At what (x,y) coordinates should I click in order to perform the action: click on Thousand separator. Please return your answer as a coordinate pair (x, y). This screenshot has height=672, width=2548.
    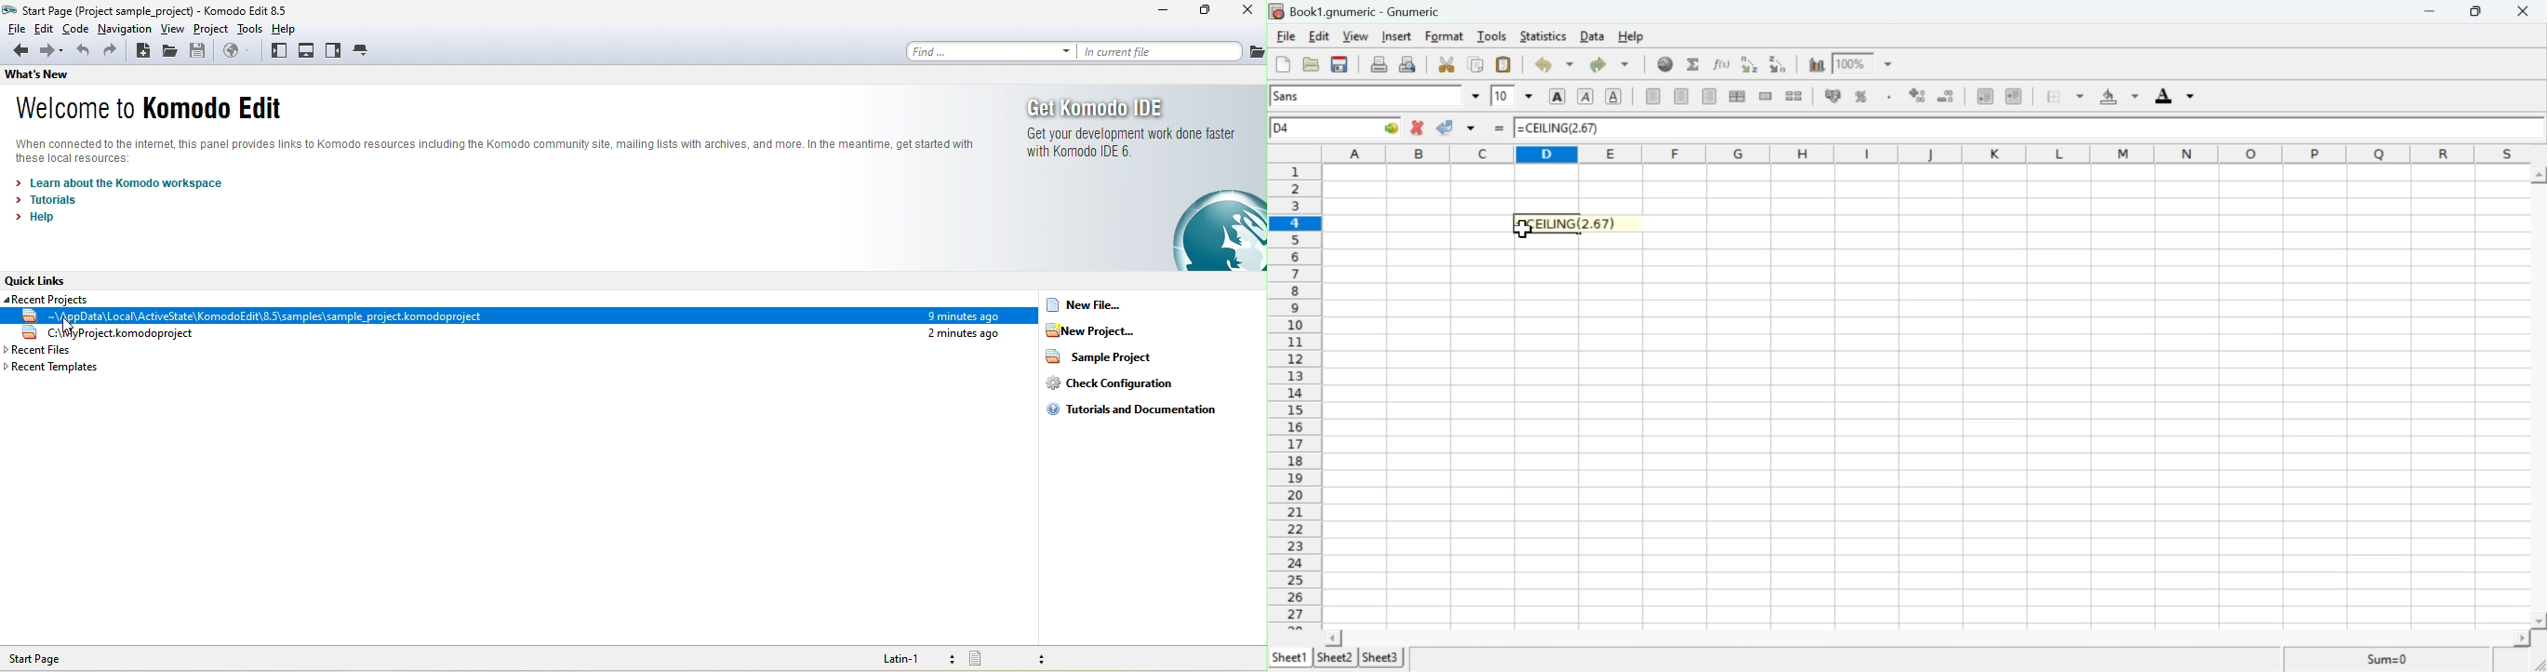
    Looking at the image, I should click on (1888, 97).